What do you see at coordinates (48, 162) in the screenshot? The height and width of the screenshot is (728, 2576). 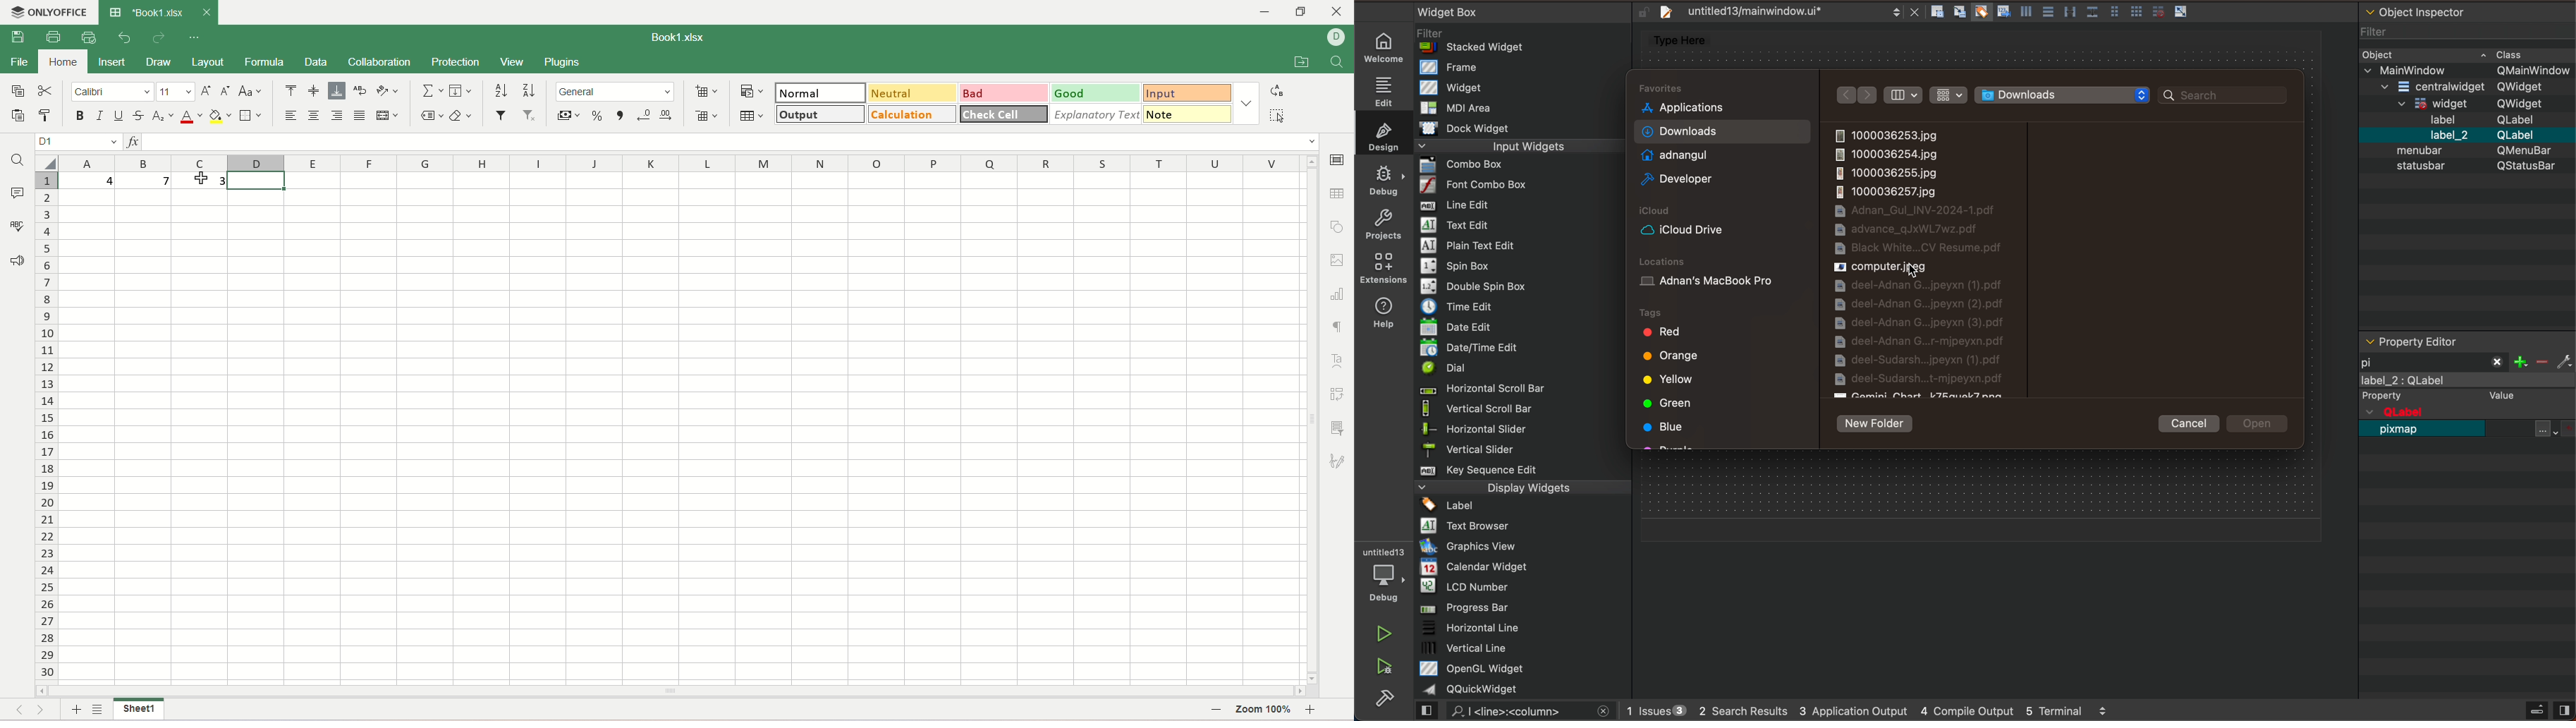 I see `select all` at bounding box center [48, 162].